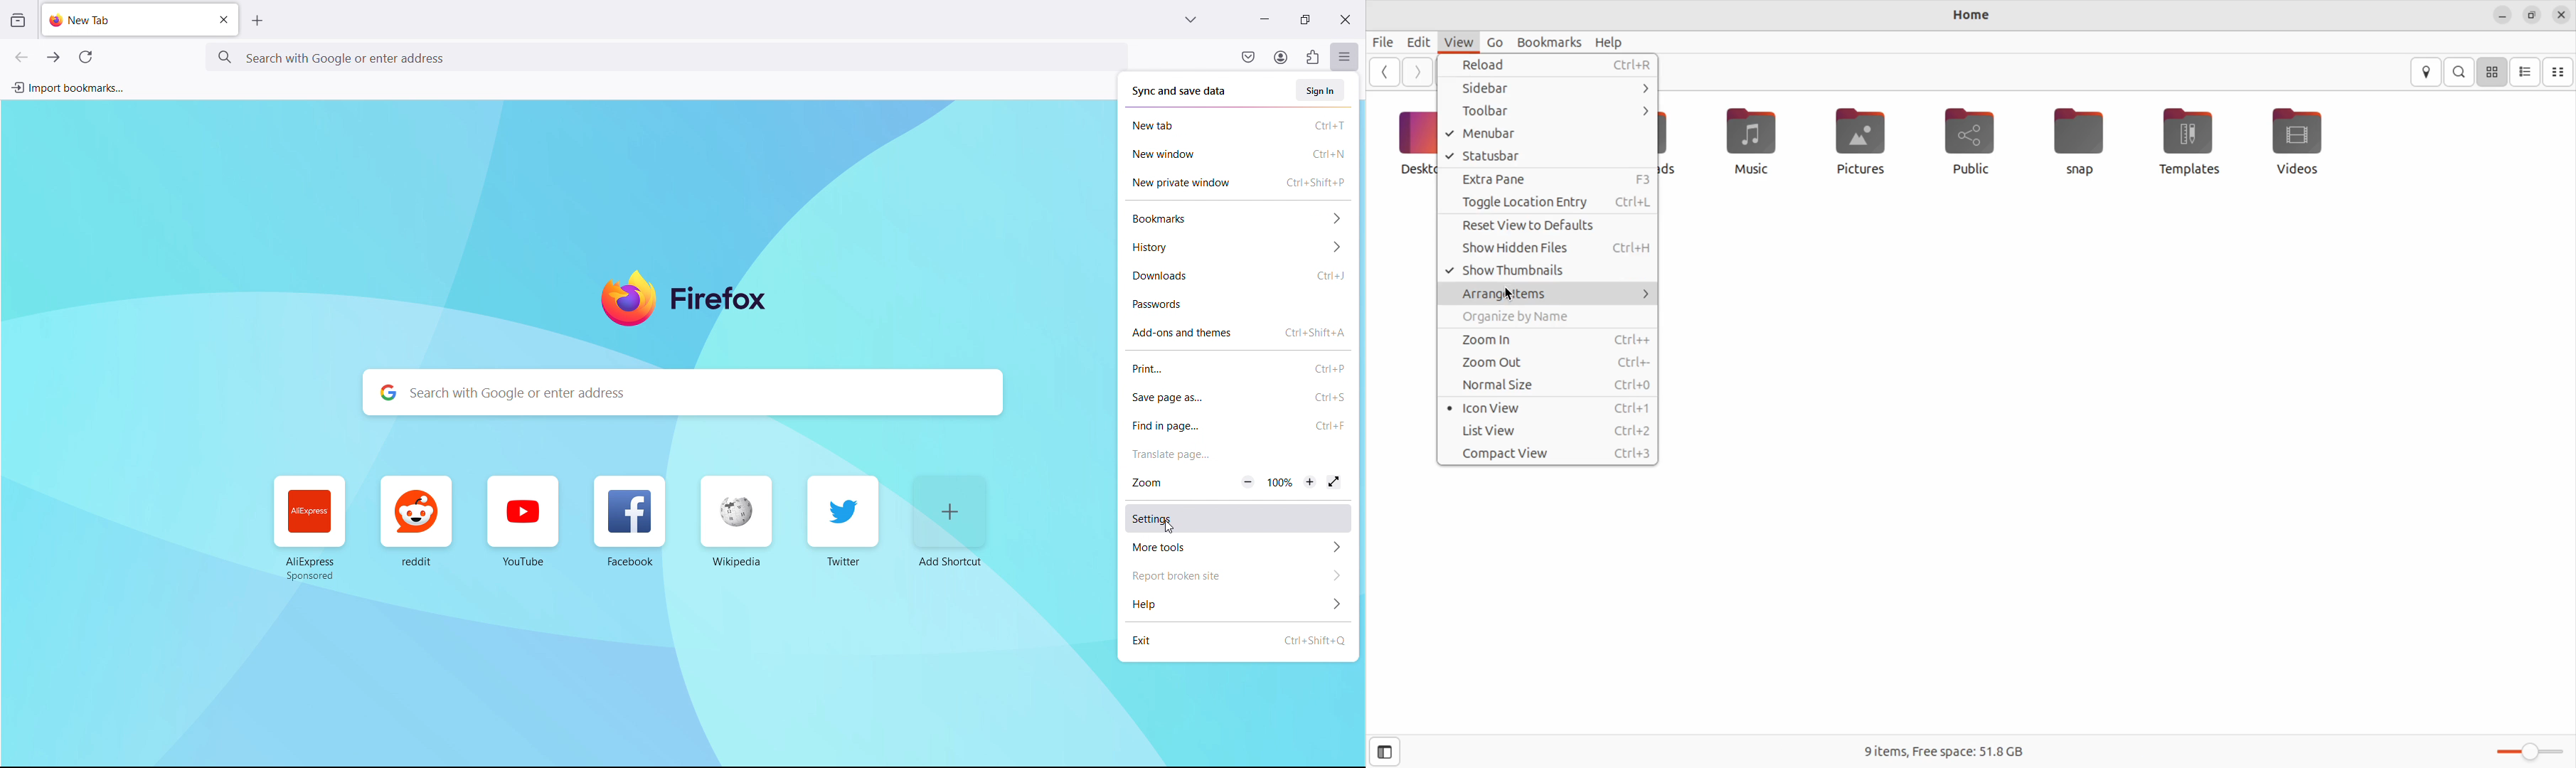 The image size is (2576, 784). What do you see at coordinates (1191, 18) in the screenshot?
I see `list all tabs` at bounding box center [1191, 18].